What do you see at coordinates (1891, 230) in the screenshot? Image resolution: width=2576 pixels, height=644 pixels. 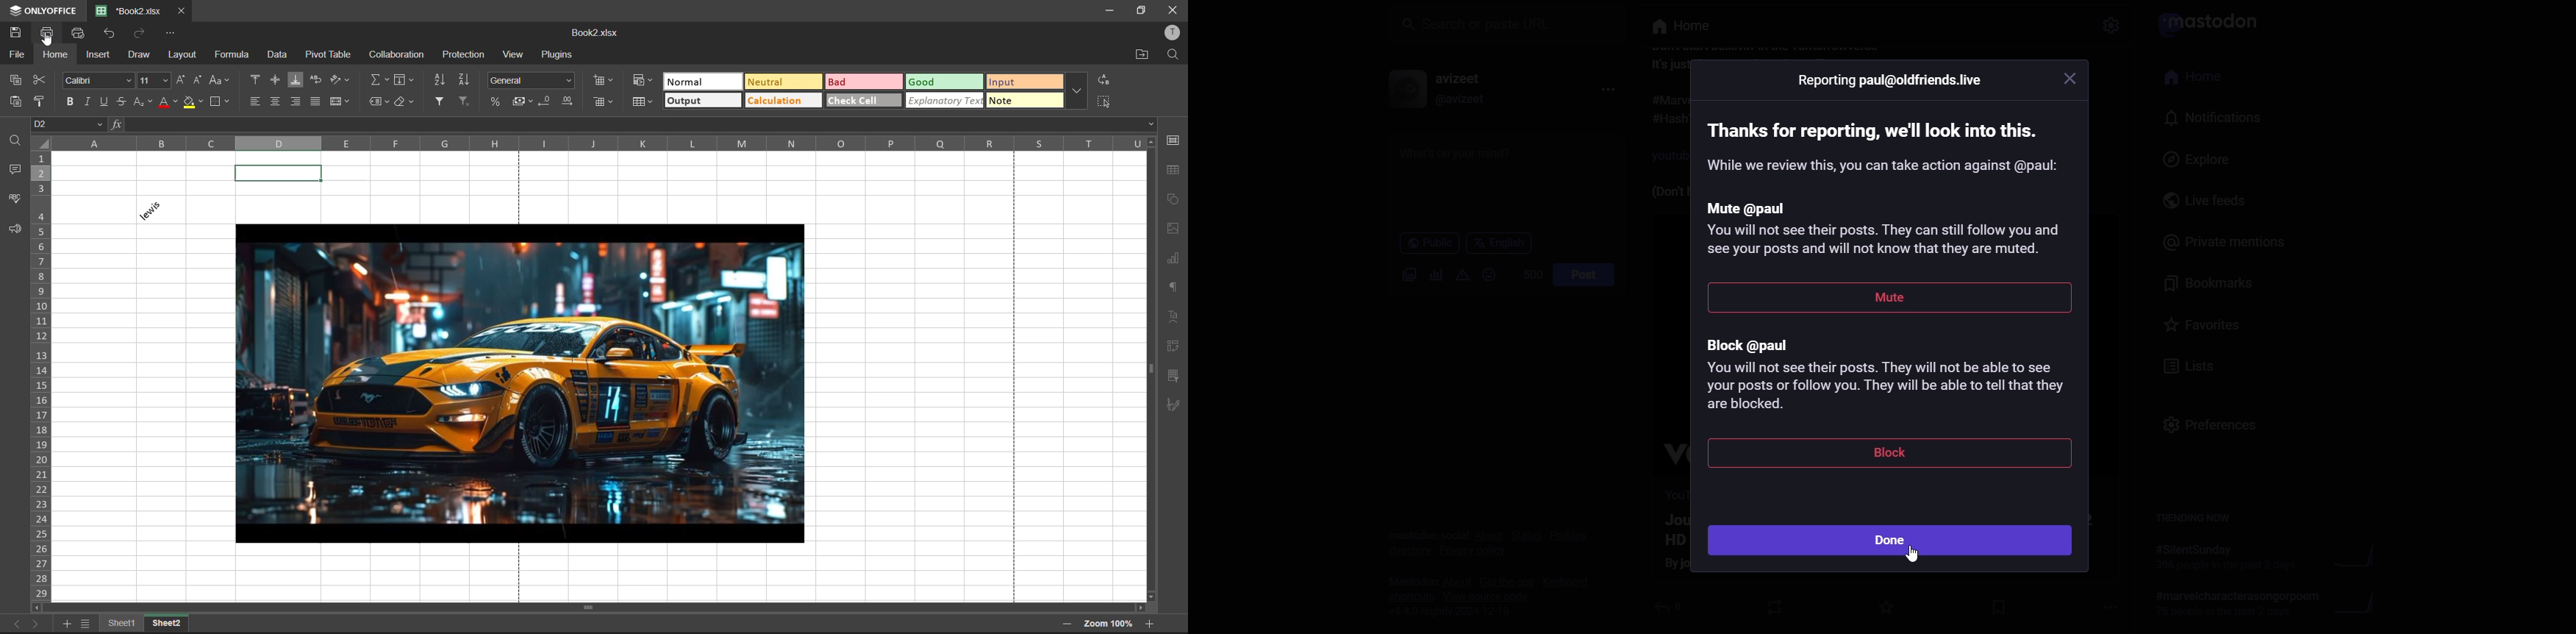 I see `Mute user` at bounding box center [1891, 230].